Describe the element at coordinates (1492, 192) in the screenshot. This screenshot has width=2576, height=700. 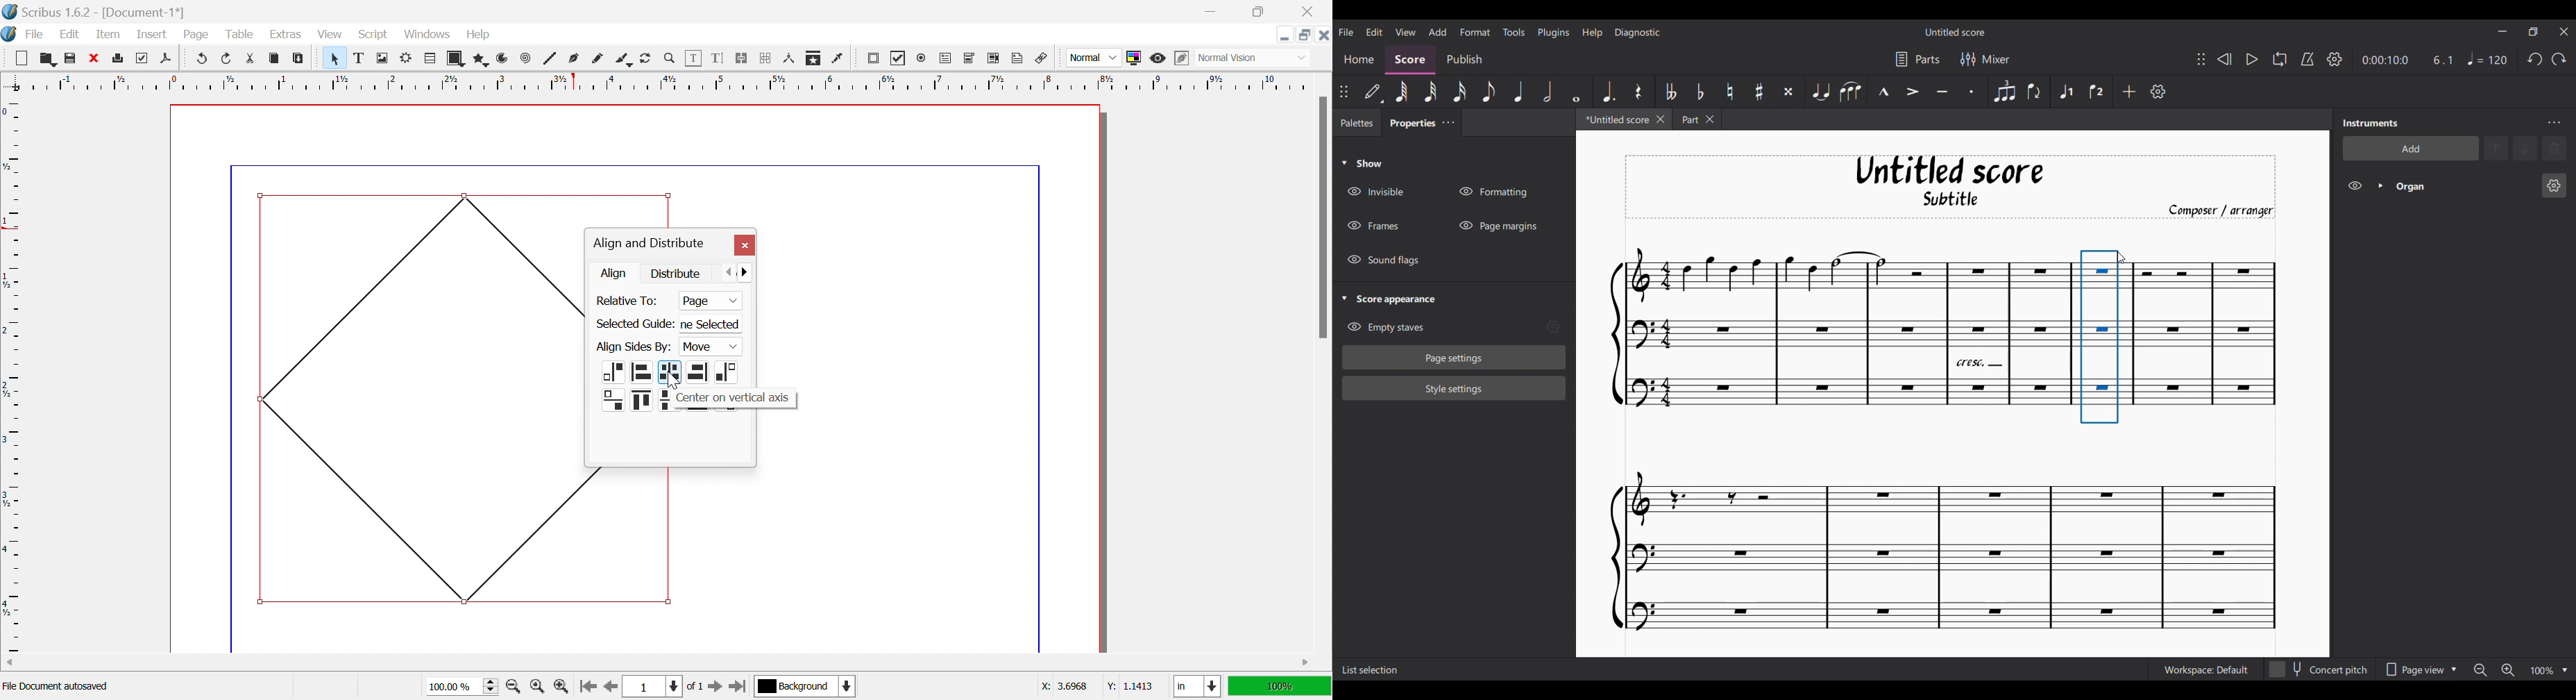
I see `Hide Formatting ` at that location.